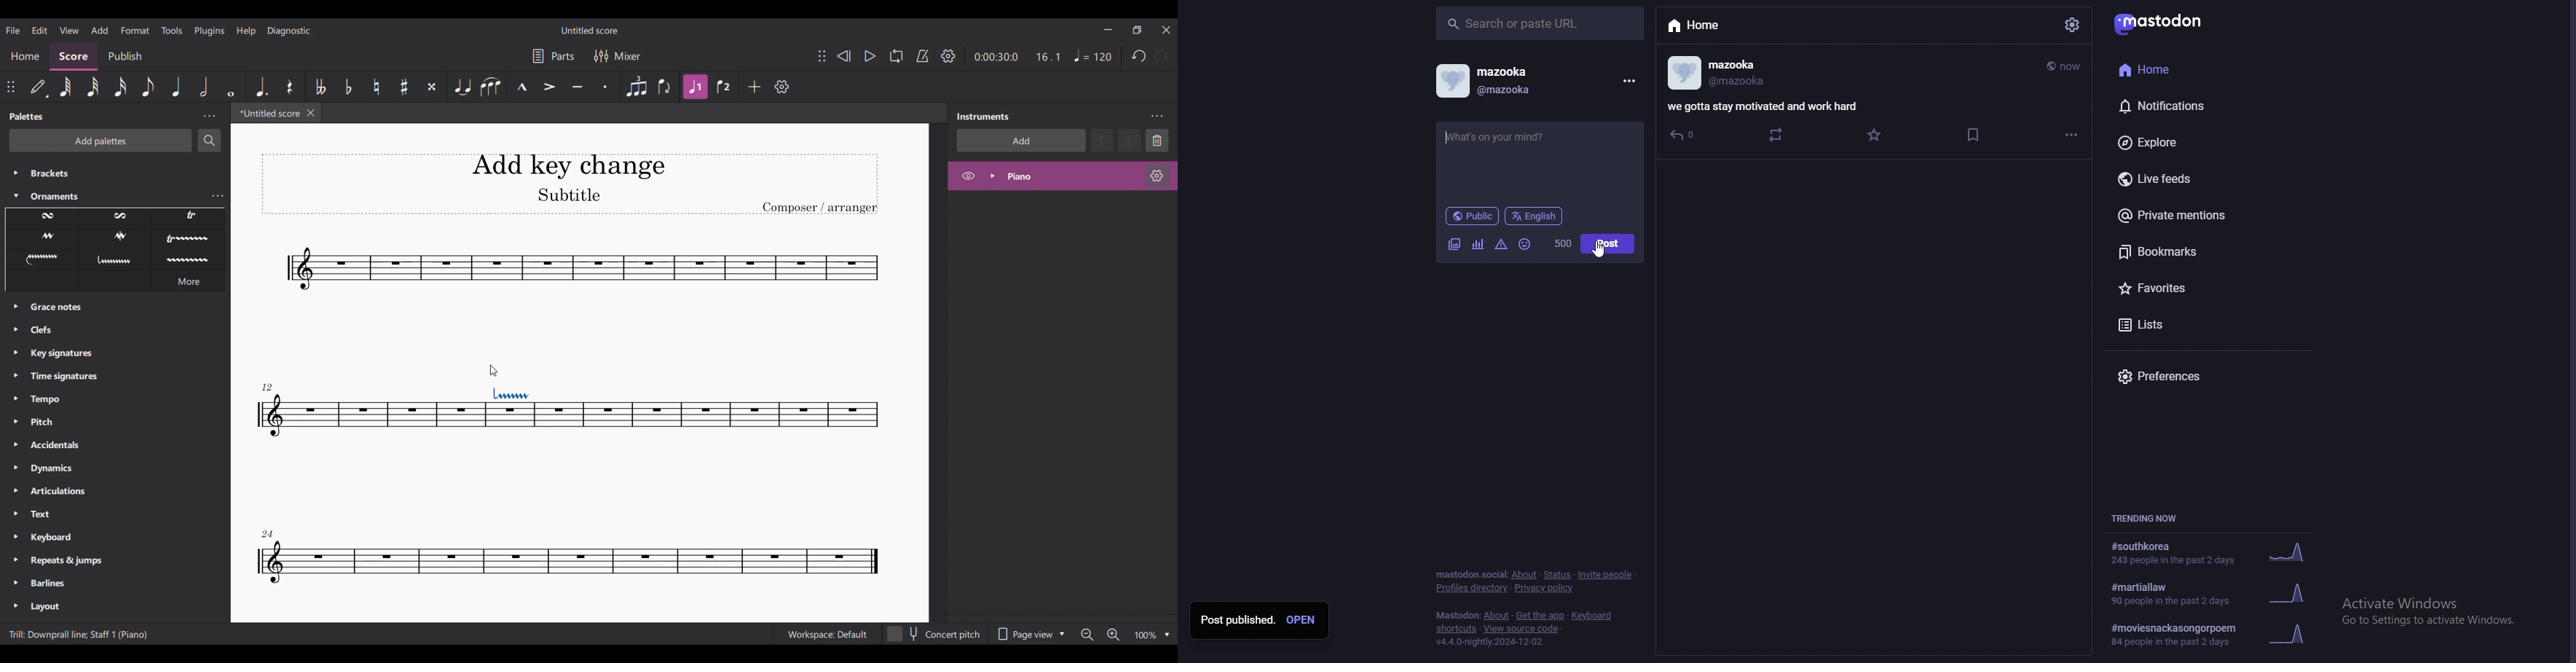 The width and height of the screenshot is (2576, 672). What do you see at coordinates (1454, 243) in the screenshot?
I see `image` at bounding box center [1454, 243].